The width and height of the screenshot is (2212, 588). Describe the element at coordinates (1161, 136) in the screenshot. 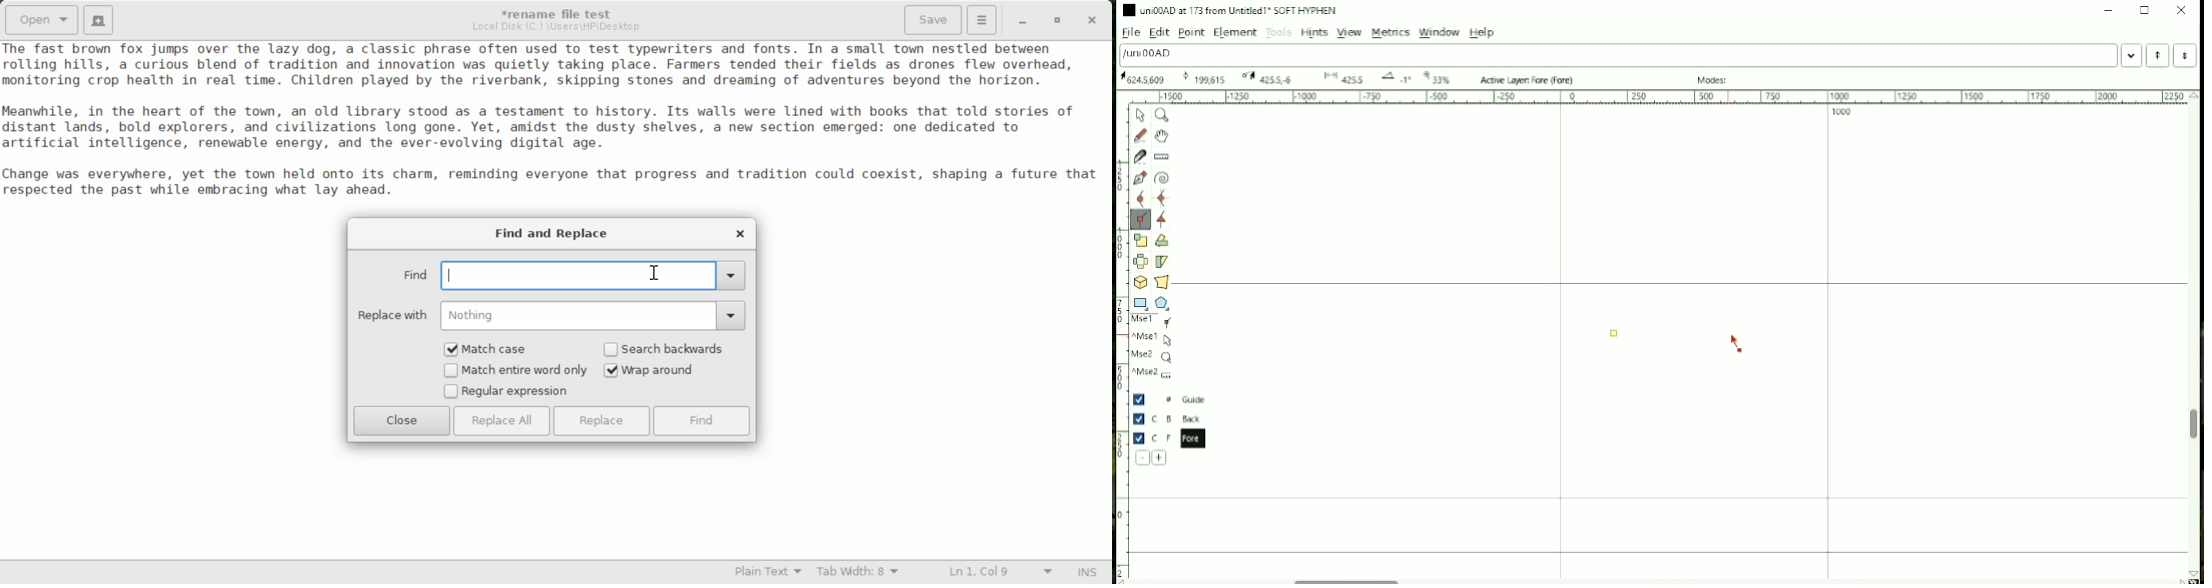

I see `Scroll by hand` at that location.